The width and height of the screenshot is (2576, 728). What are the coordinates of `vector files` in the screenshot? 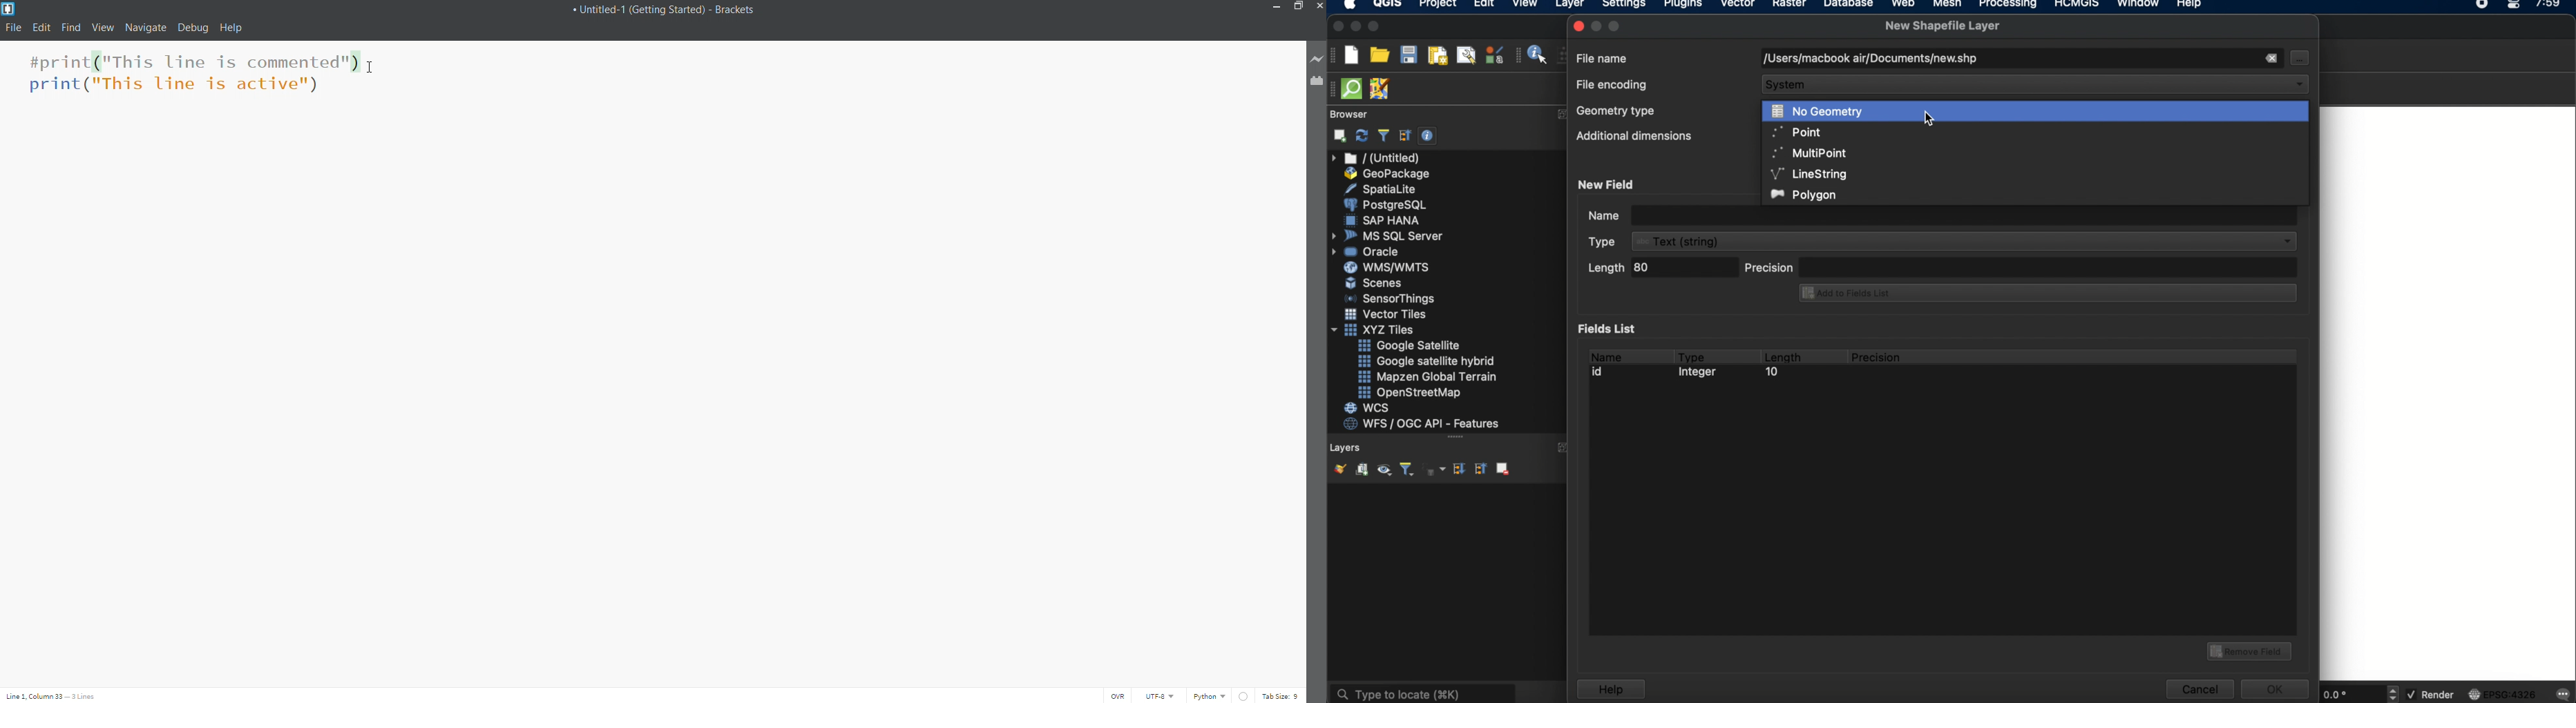 It's located at (1387, 314).